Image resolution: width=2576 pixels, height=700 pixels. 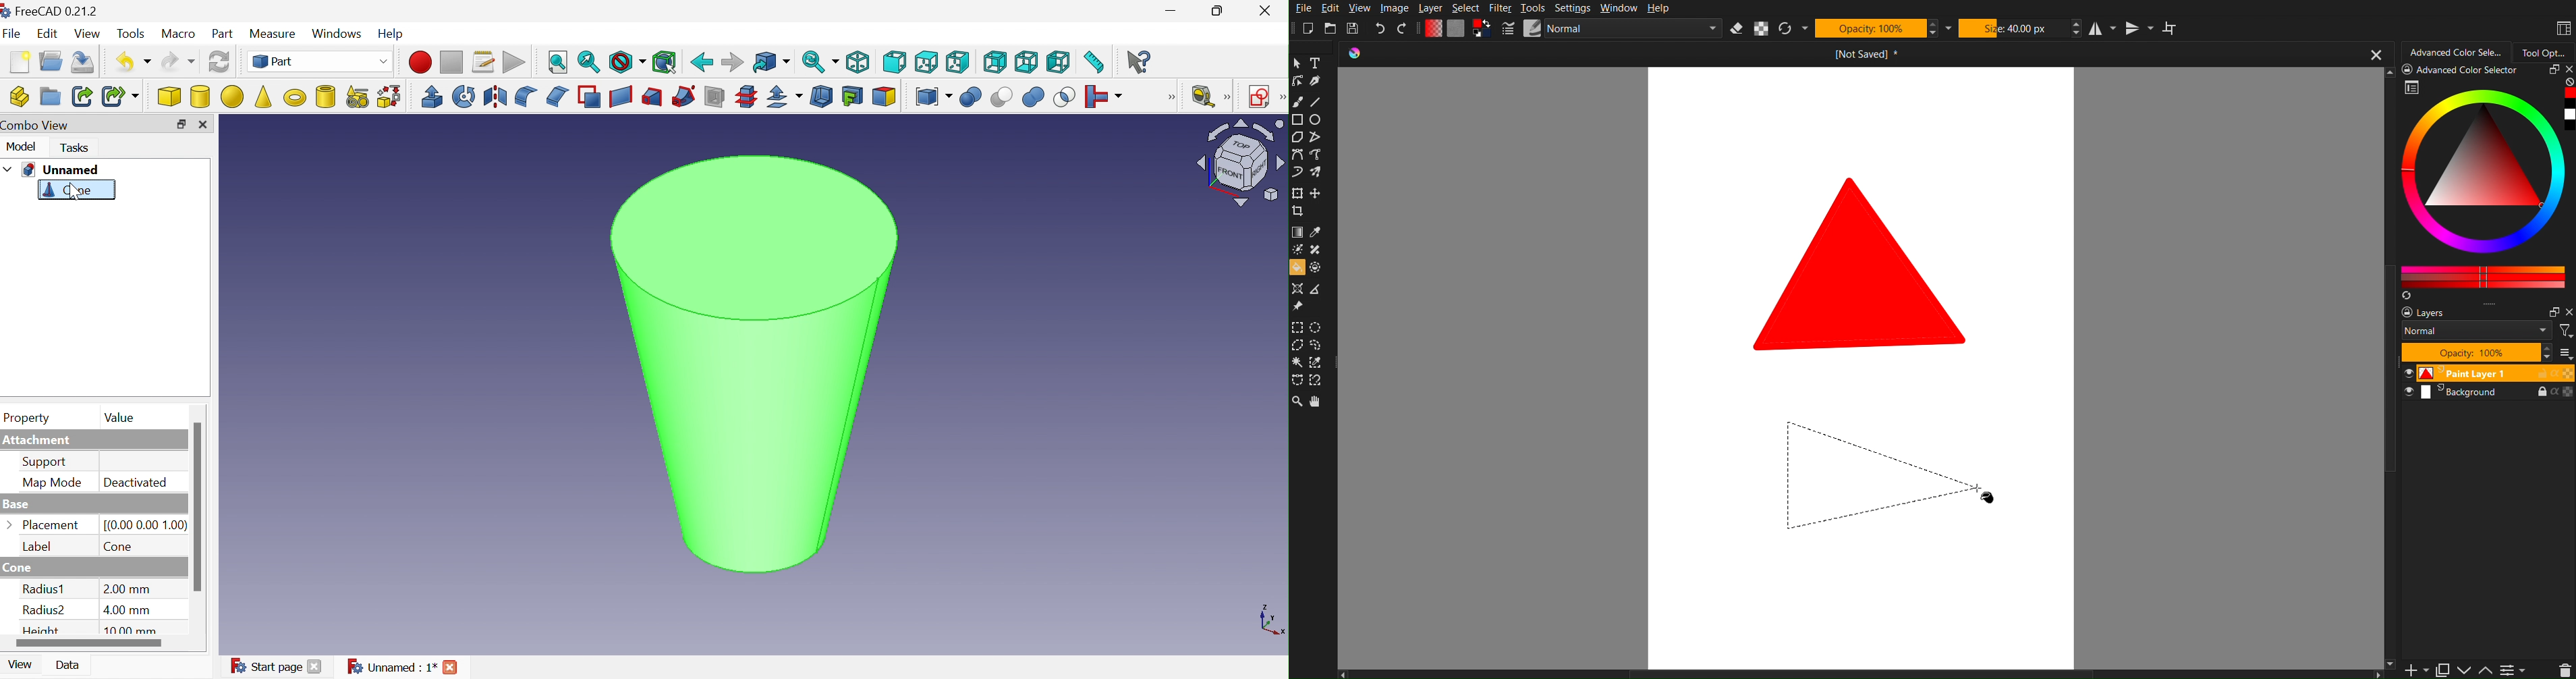 What do you see at coordinates (1314, 138) in the screenshot?
I see `Free shape` at bounding box center [1314, 138].